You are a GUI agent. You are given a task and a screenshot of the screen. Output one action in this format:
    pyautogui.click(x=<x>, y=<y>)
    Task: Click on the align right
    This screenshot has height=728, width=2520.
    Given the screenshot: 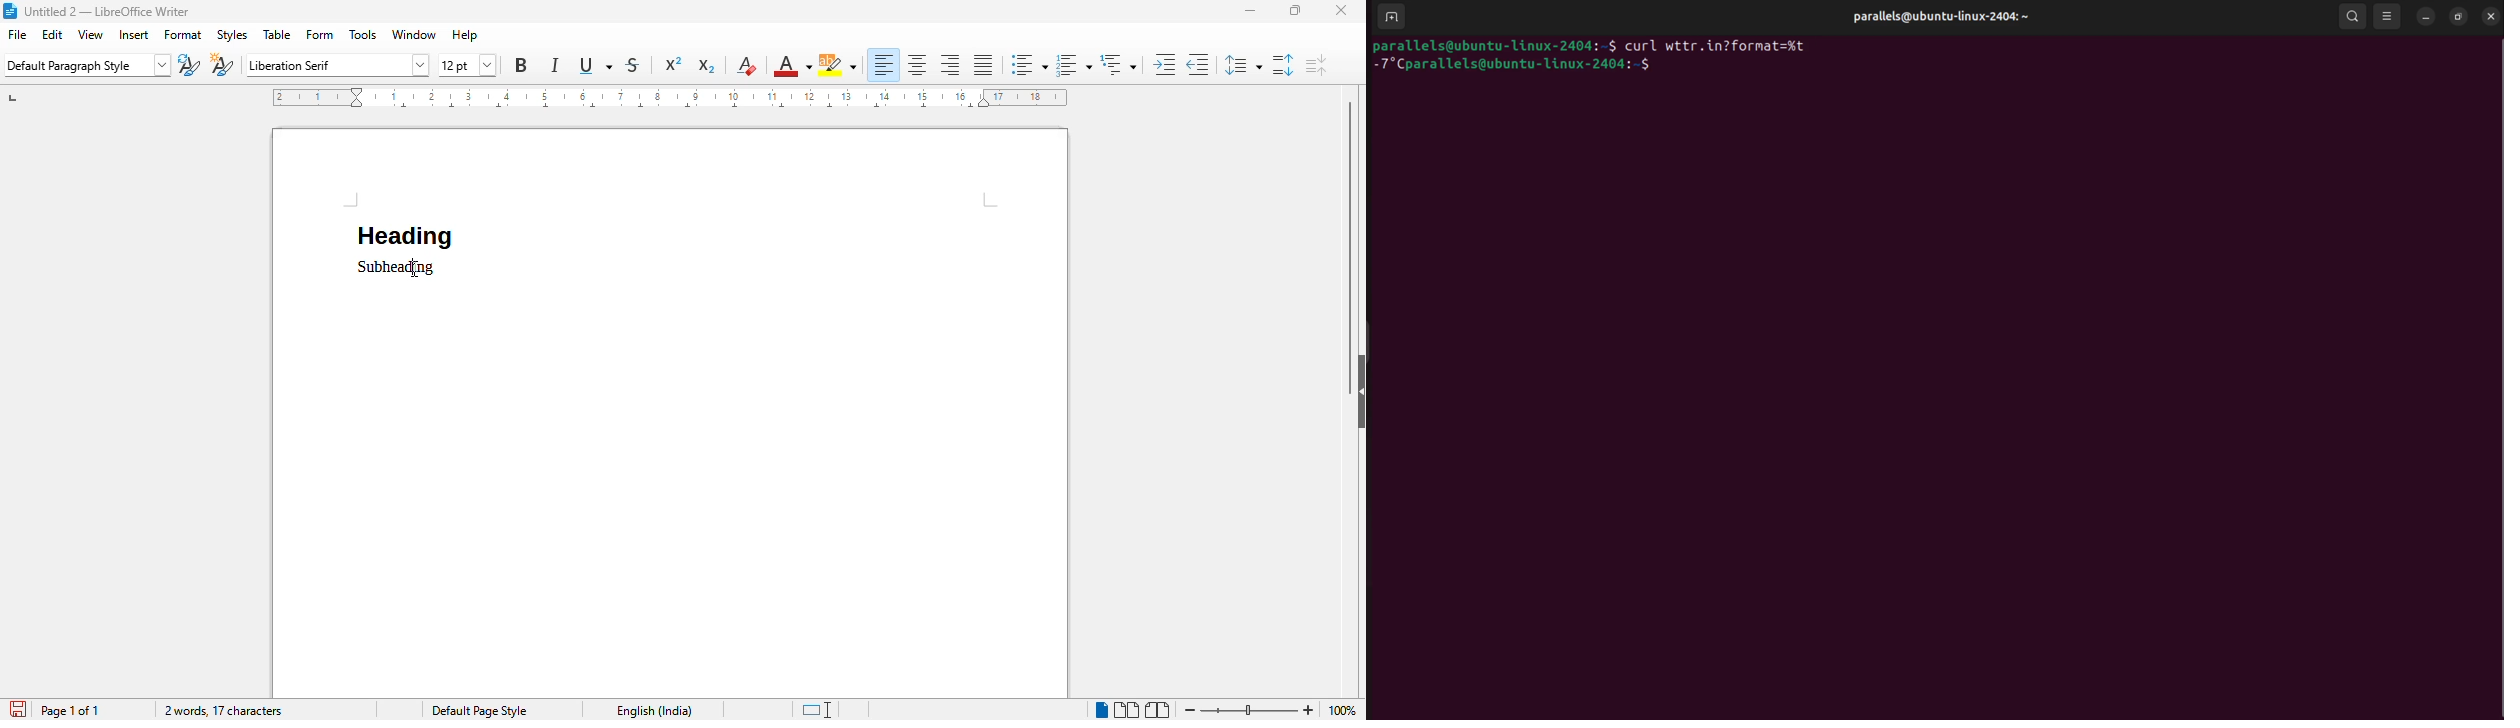 What is the action you would take?
    pyautogui.click(x=949, y=66)
    